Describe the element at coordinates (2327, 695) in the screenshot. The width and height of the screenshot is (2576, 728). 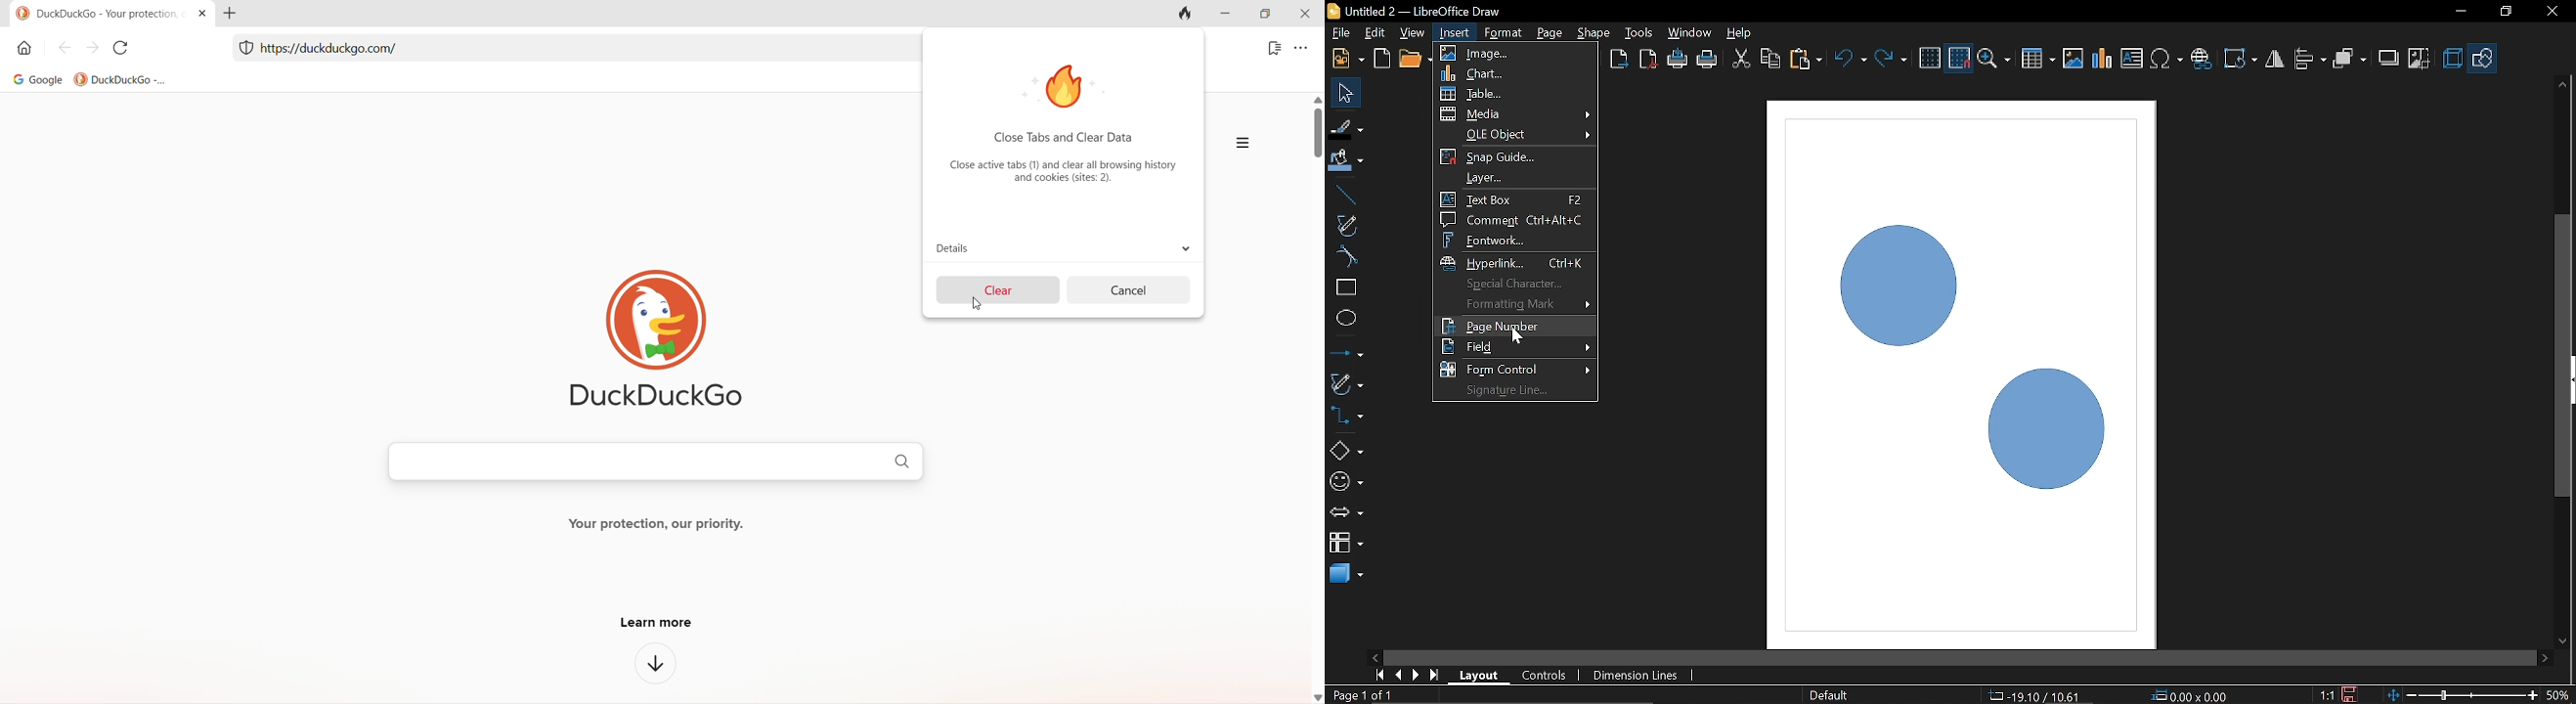
I see `Scaling factor` at that location.